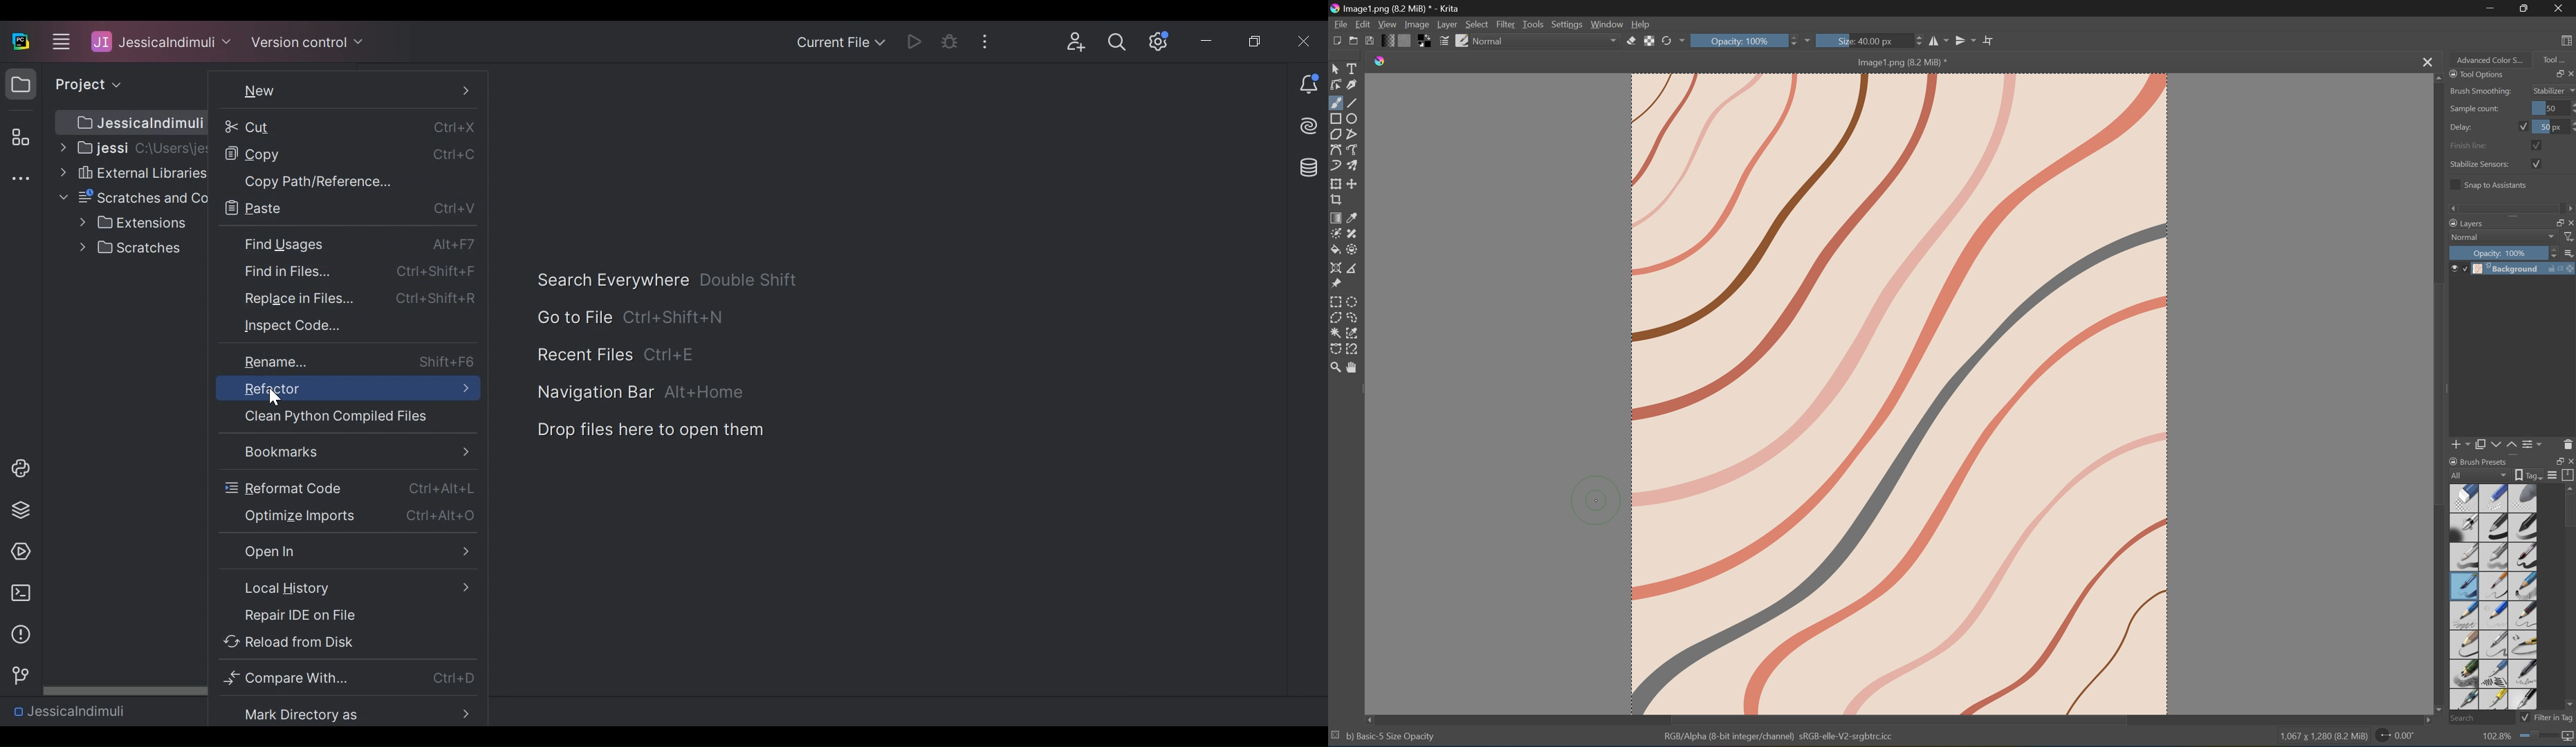  Describe the element at coordinates (2569, 512) in the screenshot. I see `Scroll Bar` at that location.